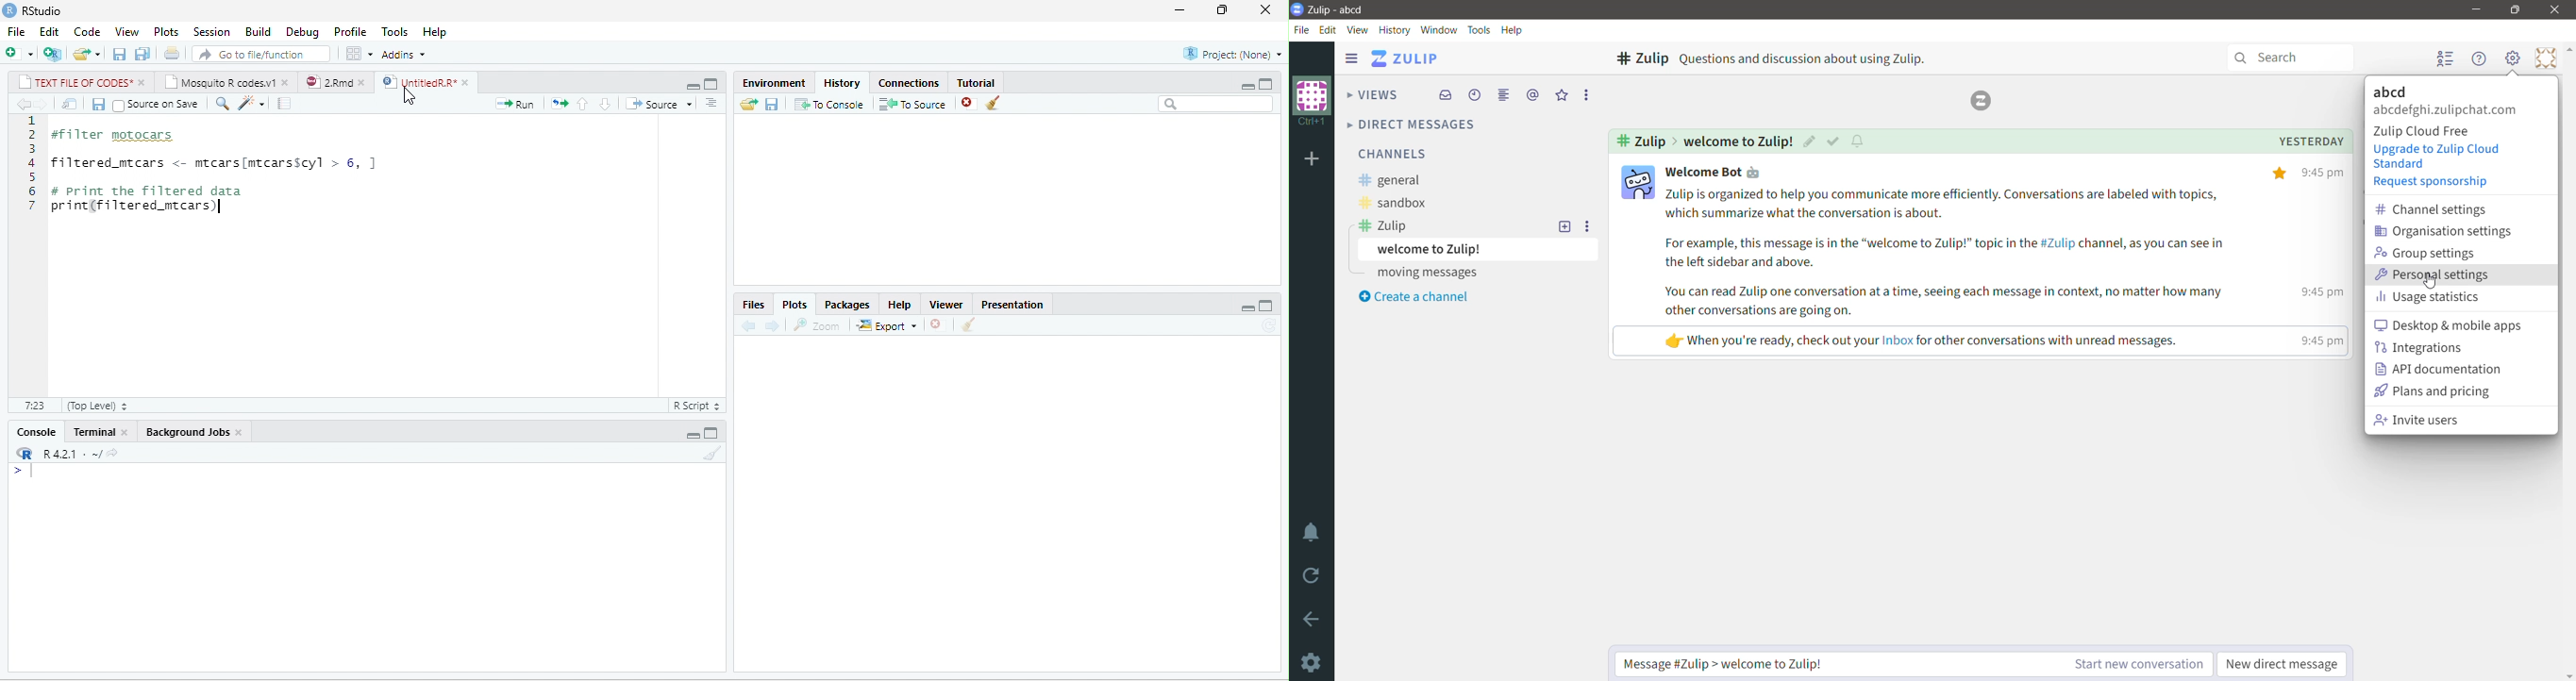 The image size is (2576, 700). Describe the element at coordinates (842, 83) in the screenshot. I see `History` at that location.